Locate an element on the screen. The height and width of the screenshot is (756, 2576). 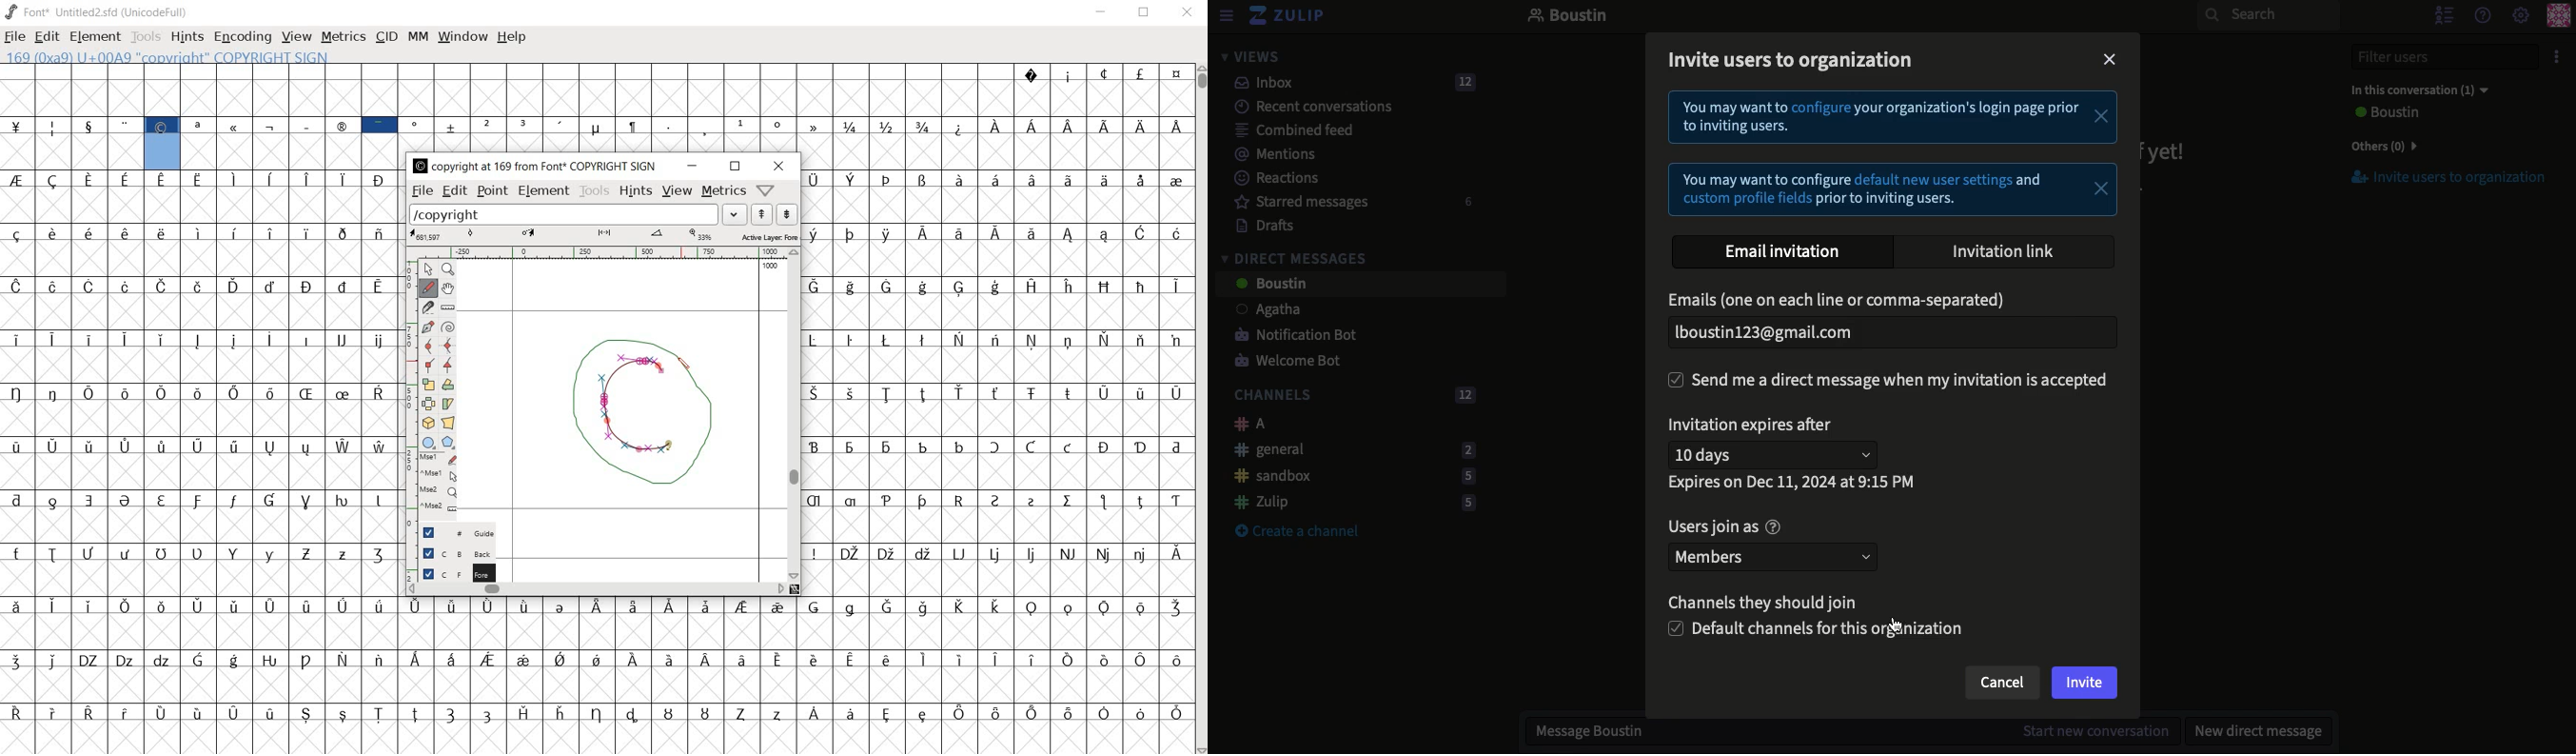
Create a channel is located at coordinates (1297, 532).